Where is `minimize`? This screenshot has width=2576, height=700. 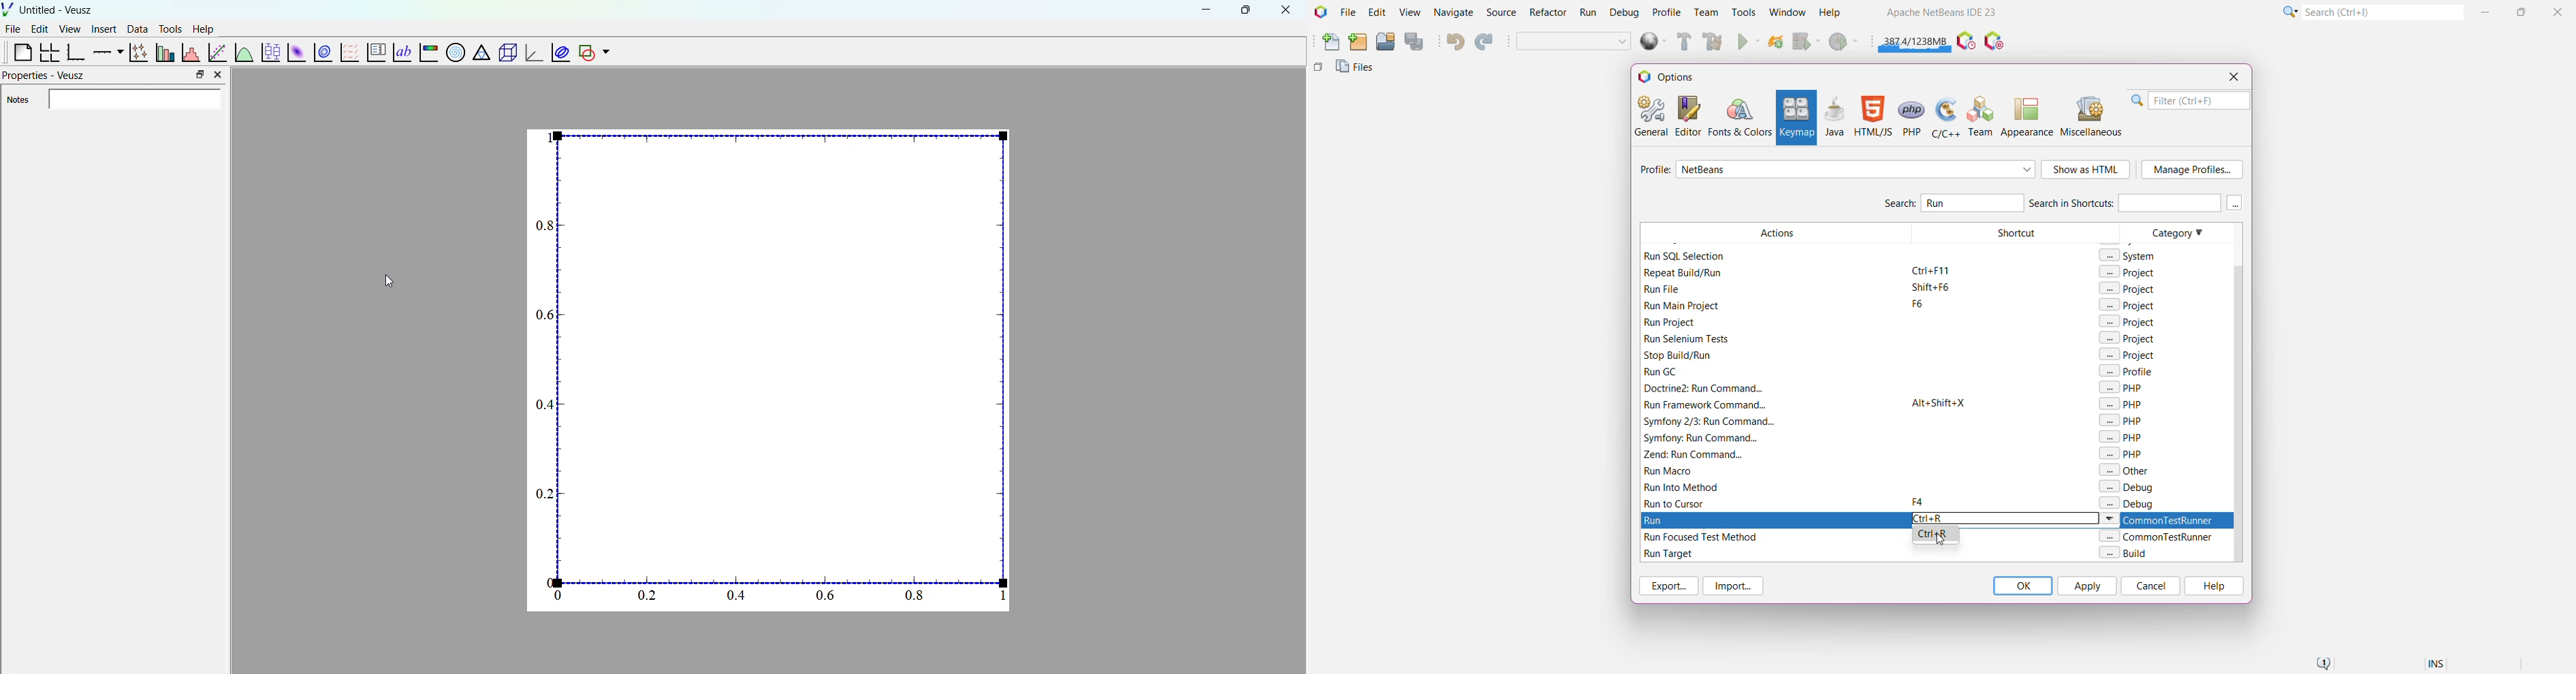 minimize is located at coordinates (1204, 9).